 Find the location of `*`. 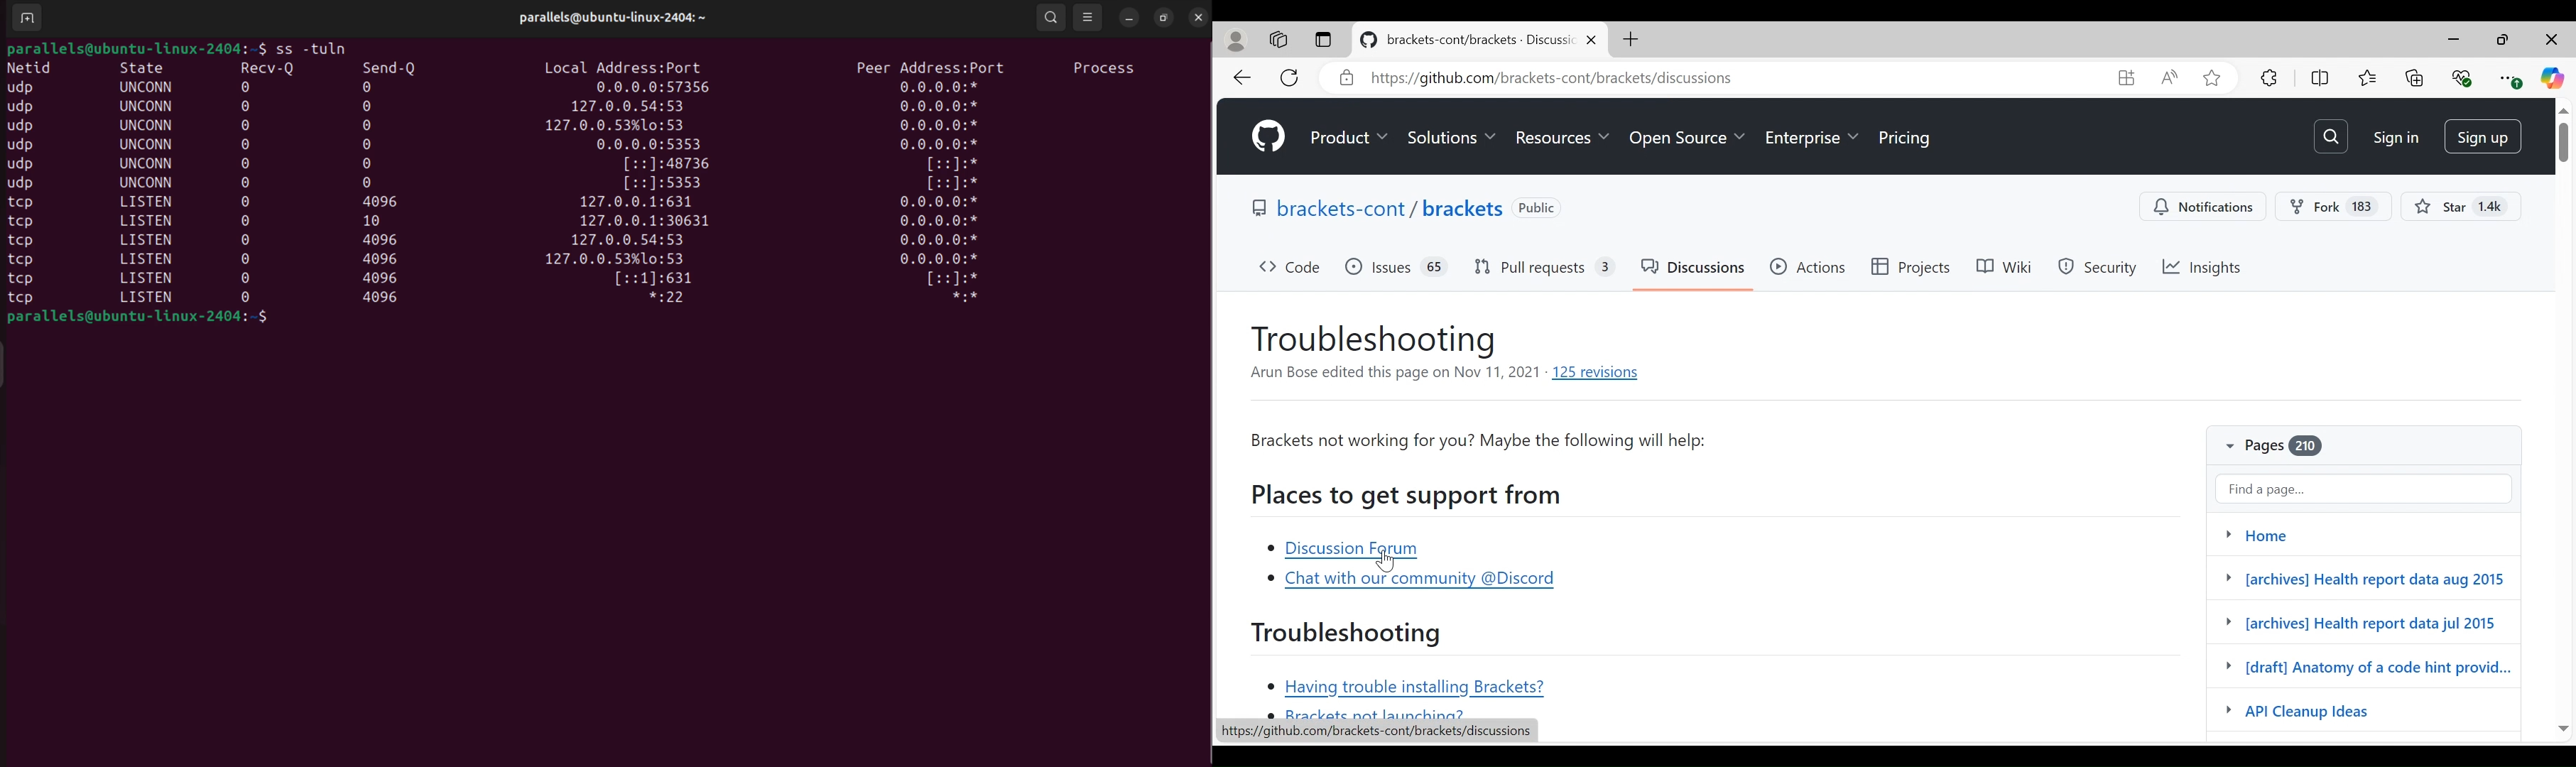

* is located at coordinates (954, 164).